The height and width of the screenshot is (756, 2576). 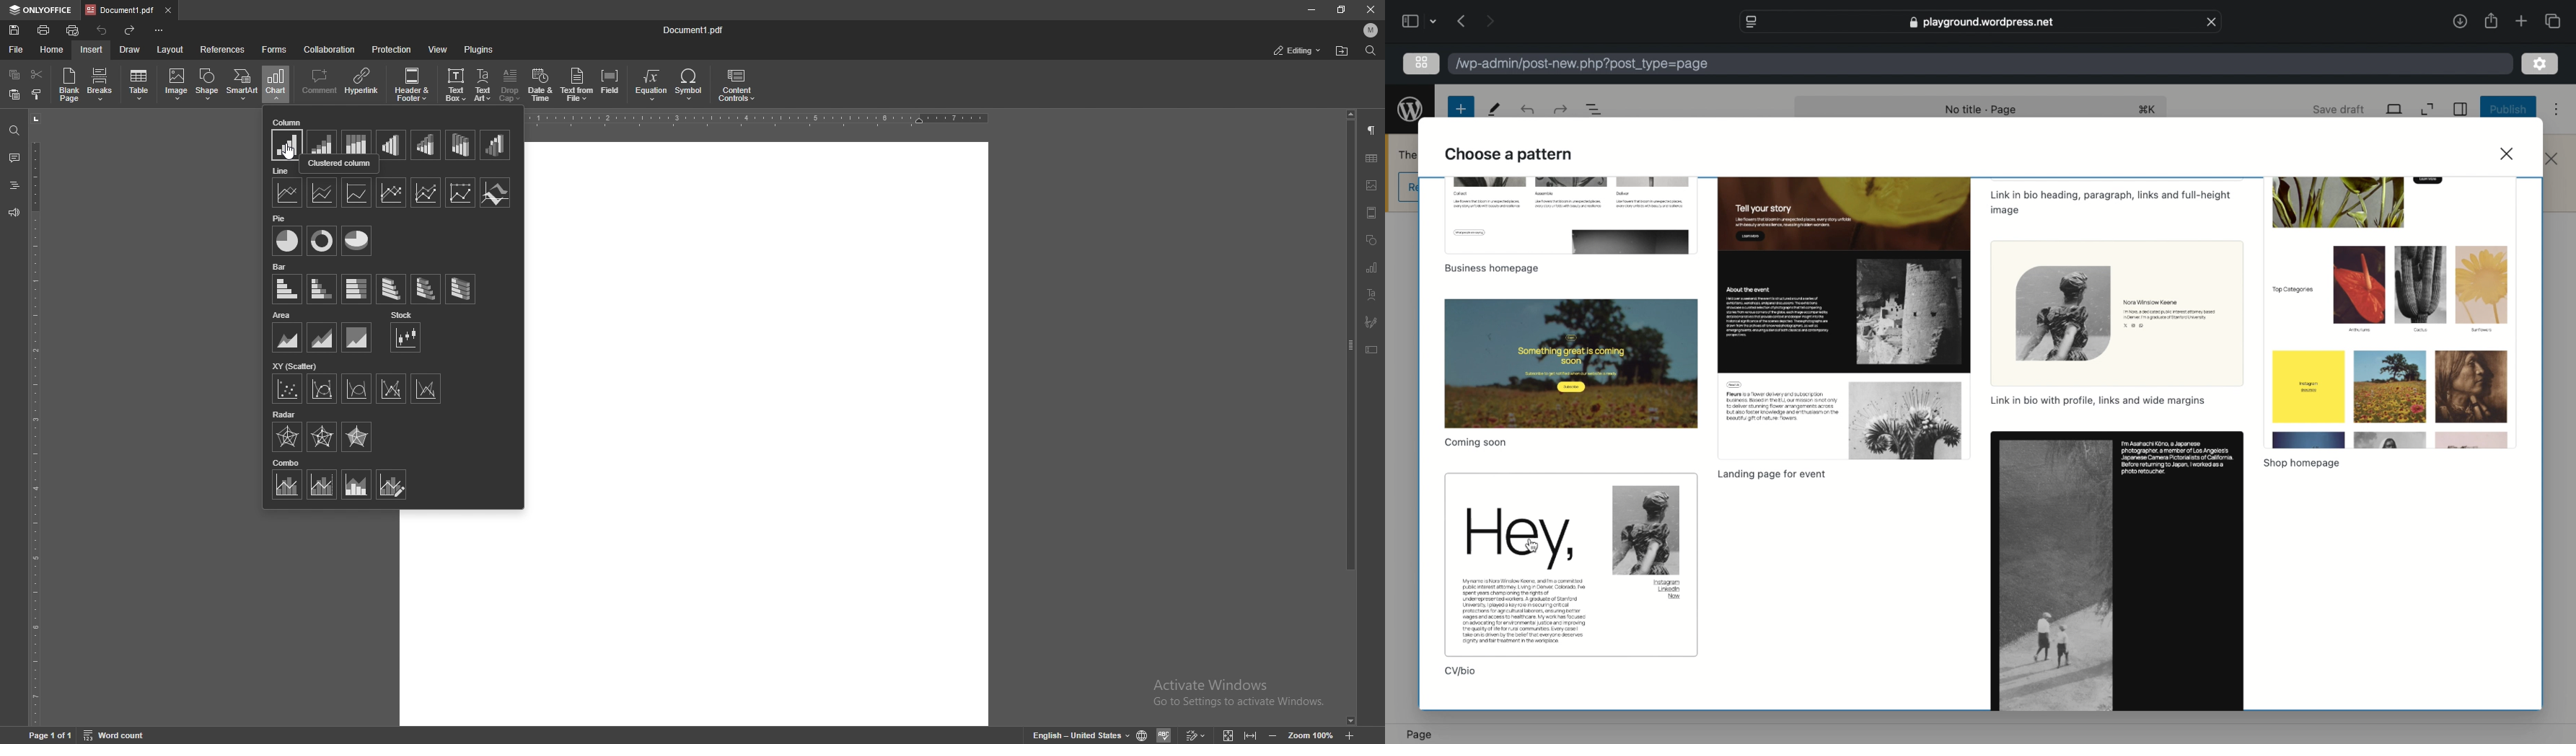 I want to click on wordpress address, so click(x=1581, y=65).